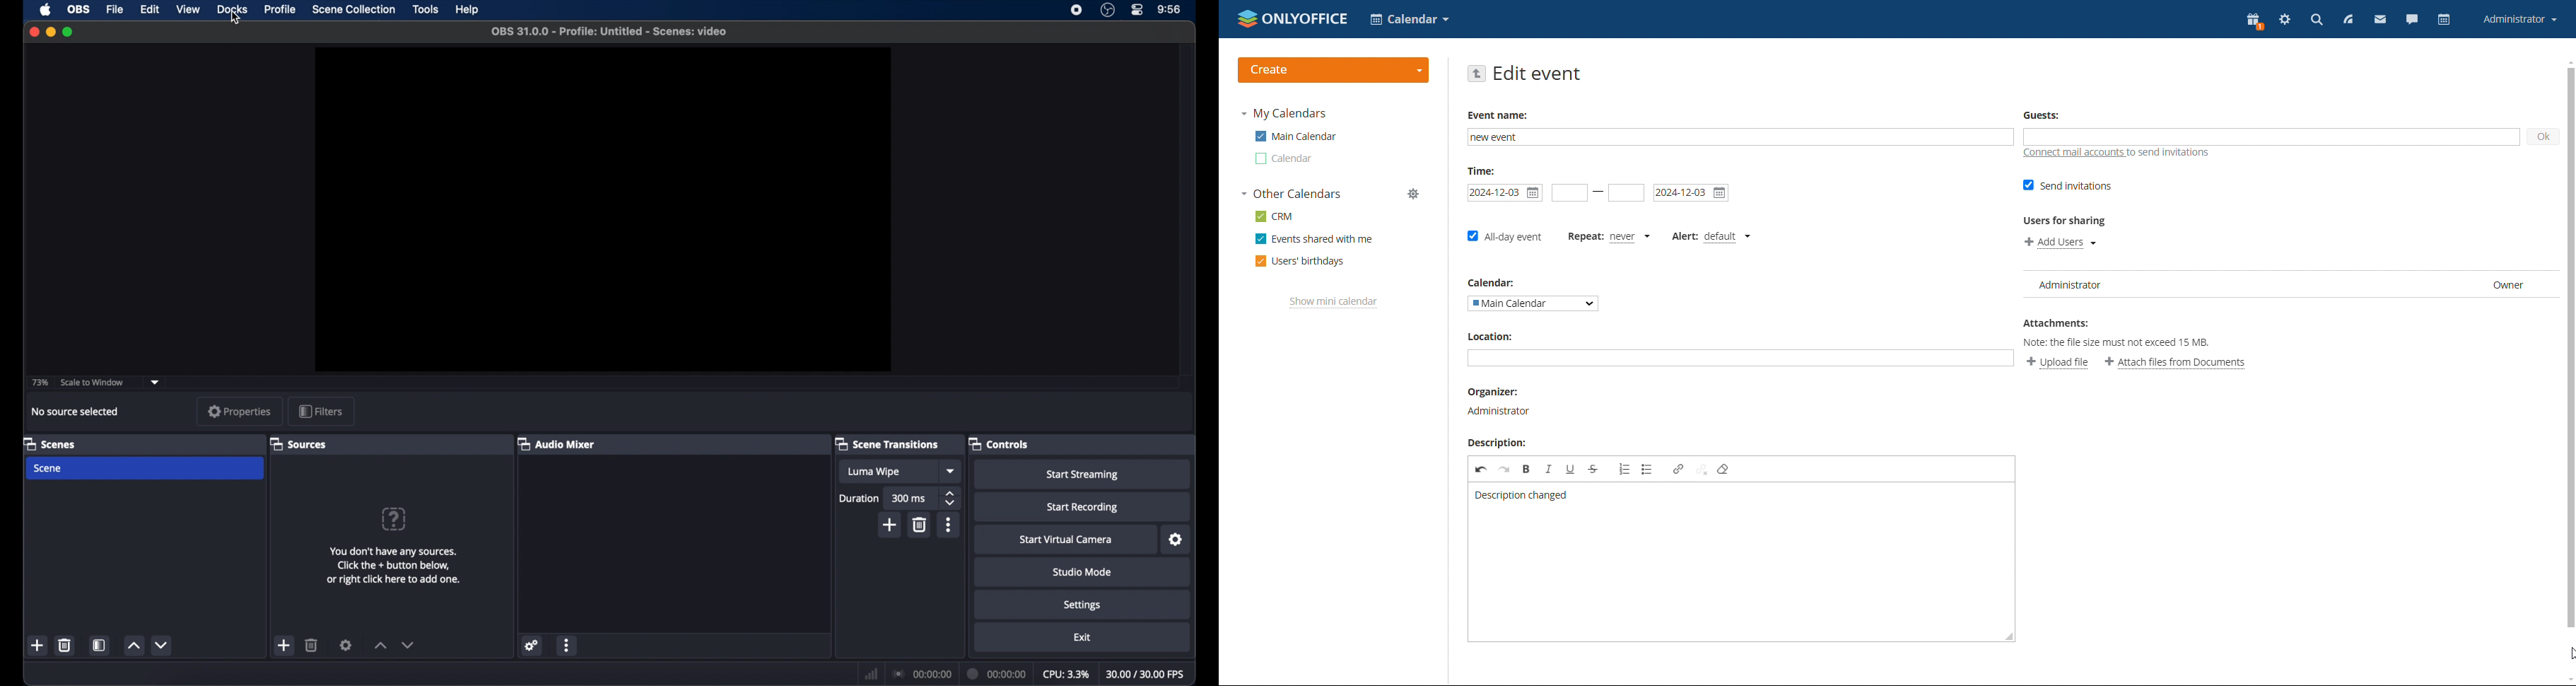  I want to click on cursor, so click(236, 18).